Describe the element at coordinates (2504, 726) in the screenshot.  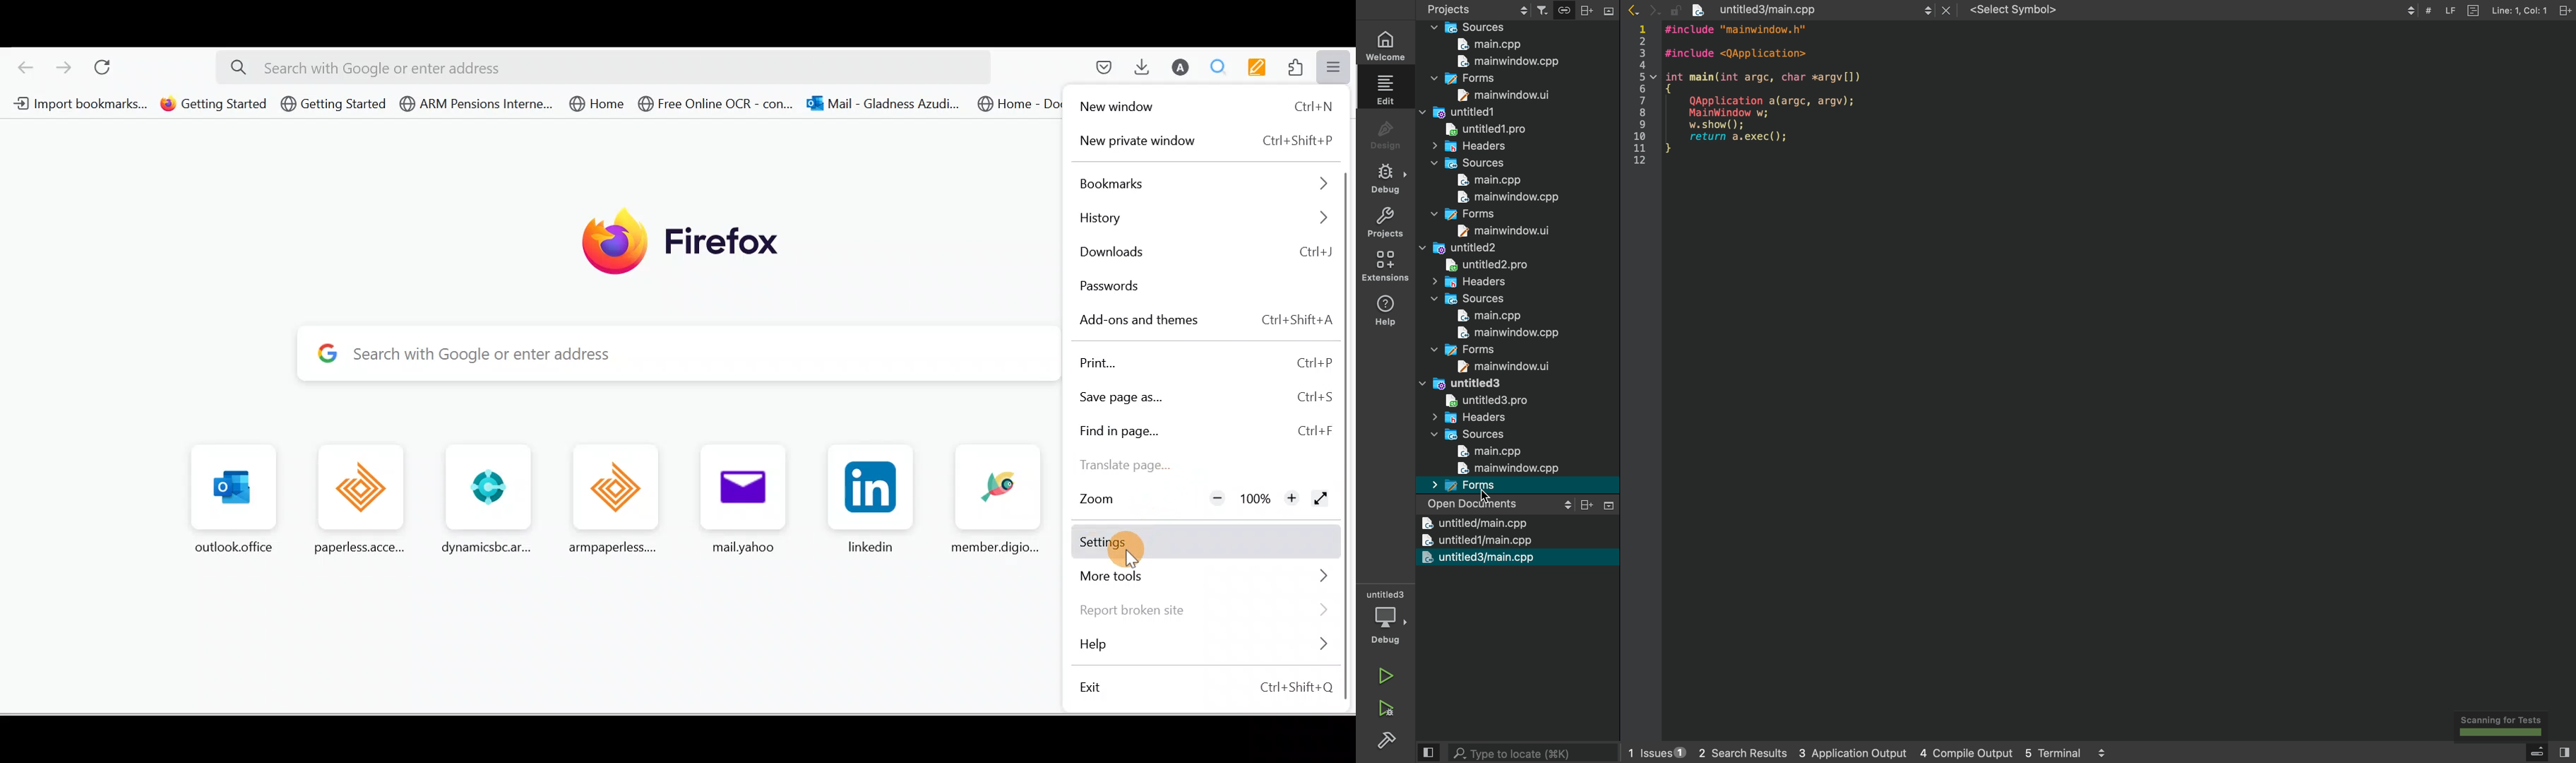
I see `scanning for test` at that location.